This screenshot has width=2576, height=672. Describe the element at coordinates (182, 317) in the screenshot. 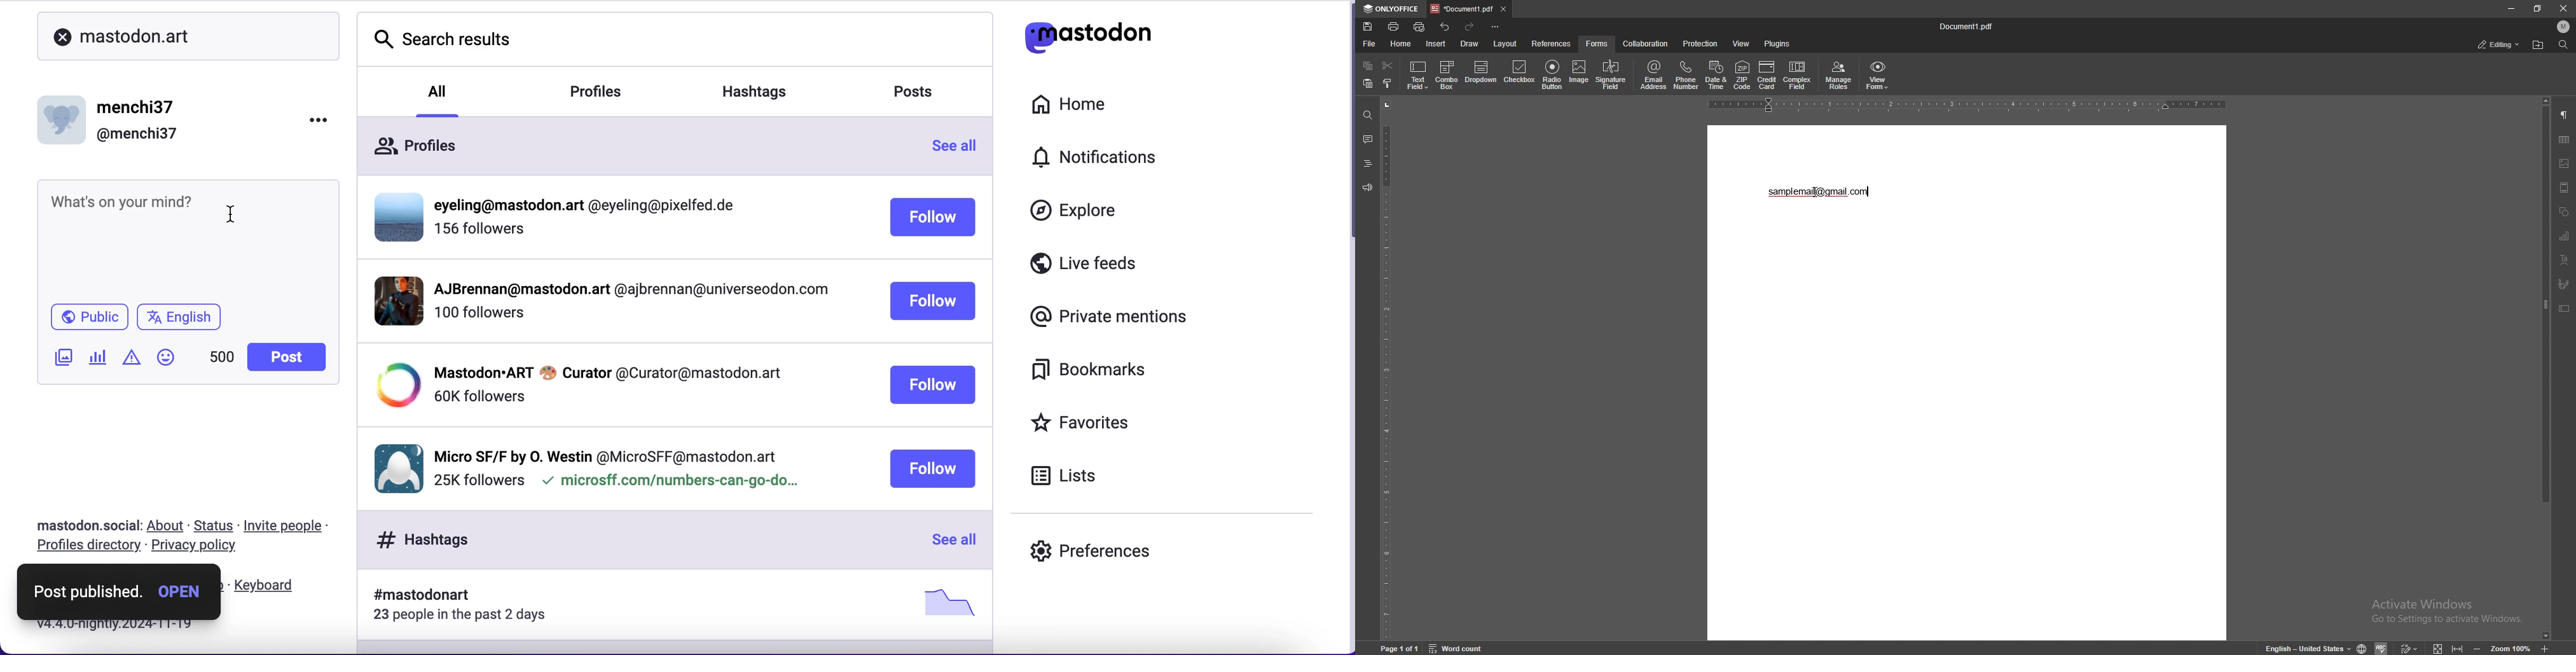

I see `english` at that location.